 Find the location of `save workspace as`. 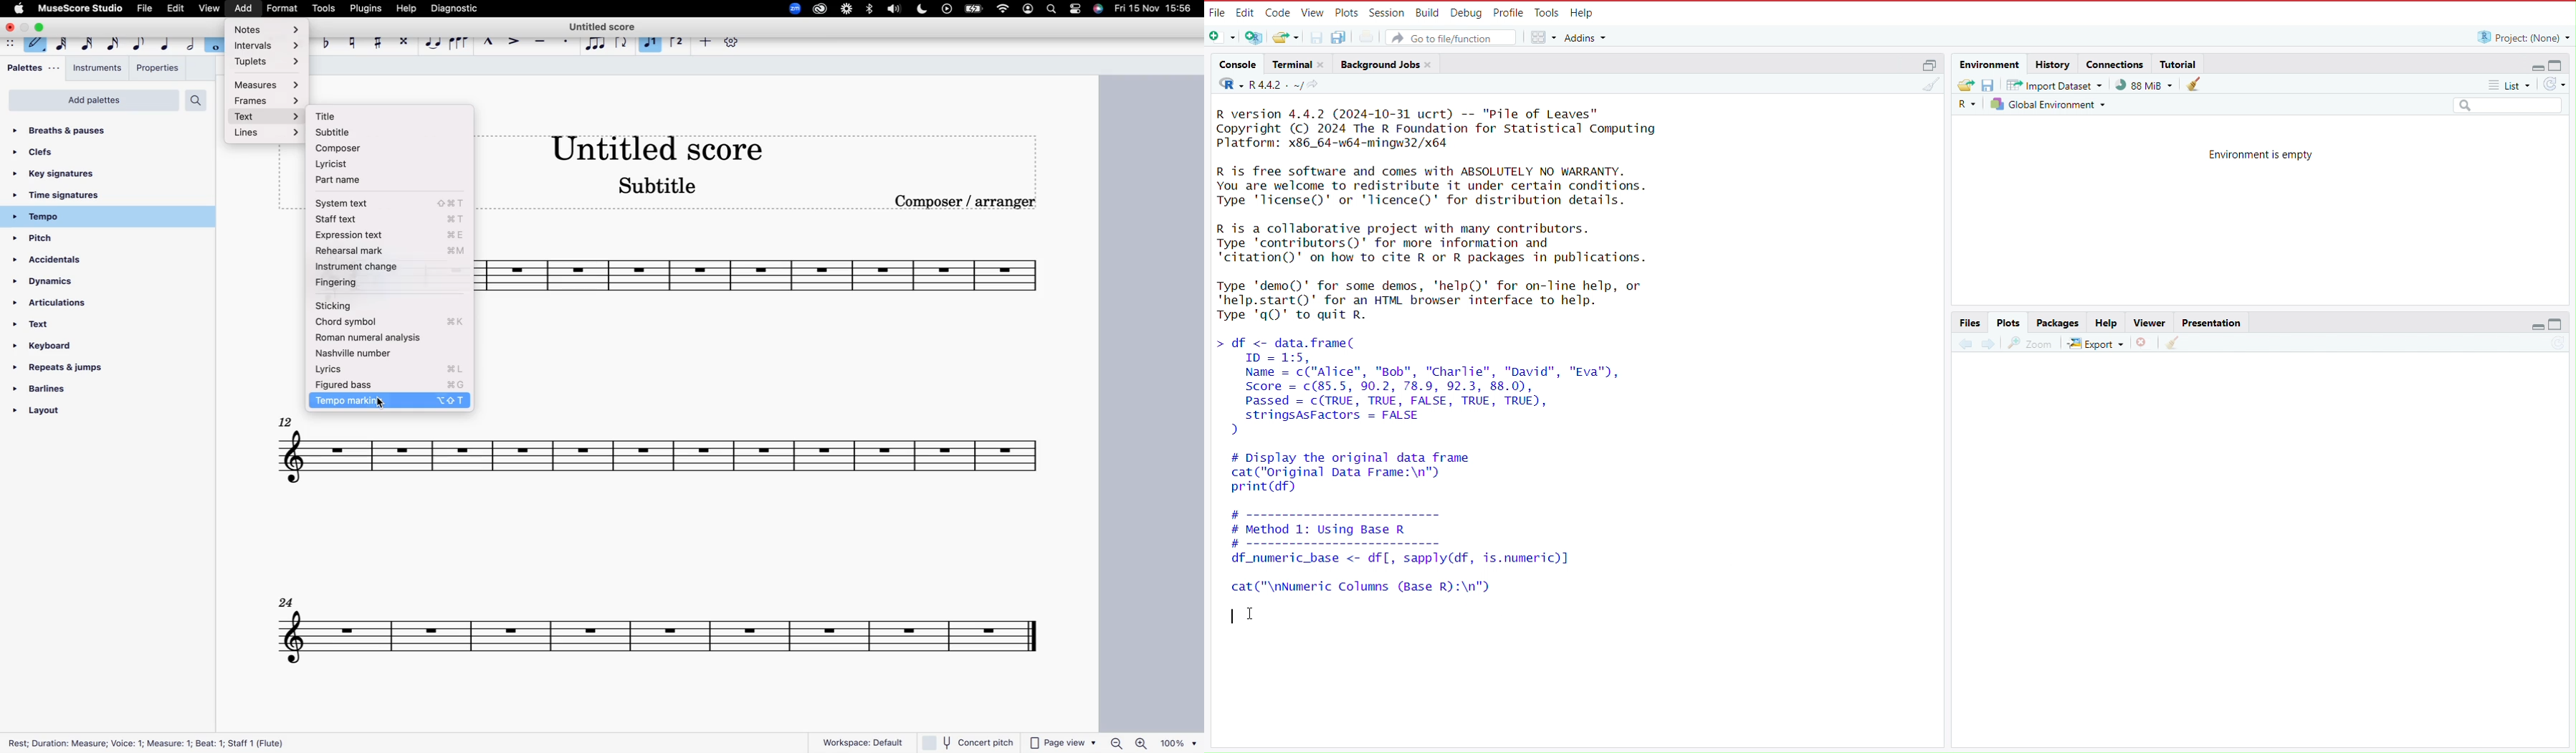

save workspace as is located at coordinates (1991, 86).